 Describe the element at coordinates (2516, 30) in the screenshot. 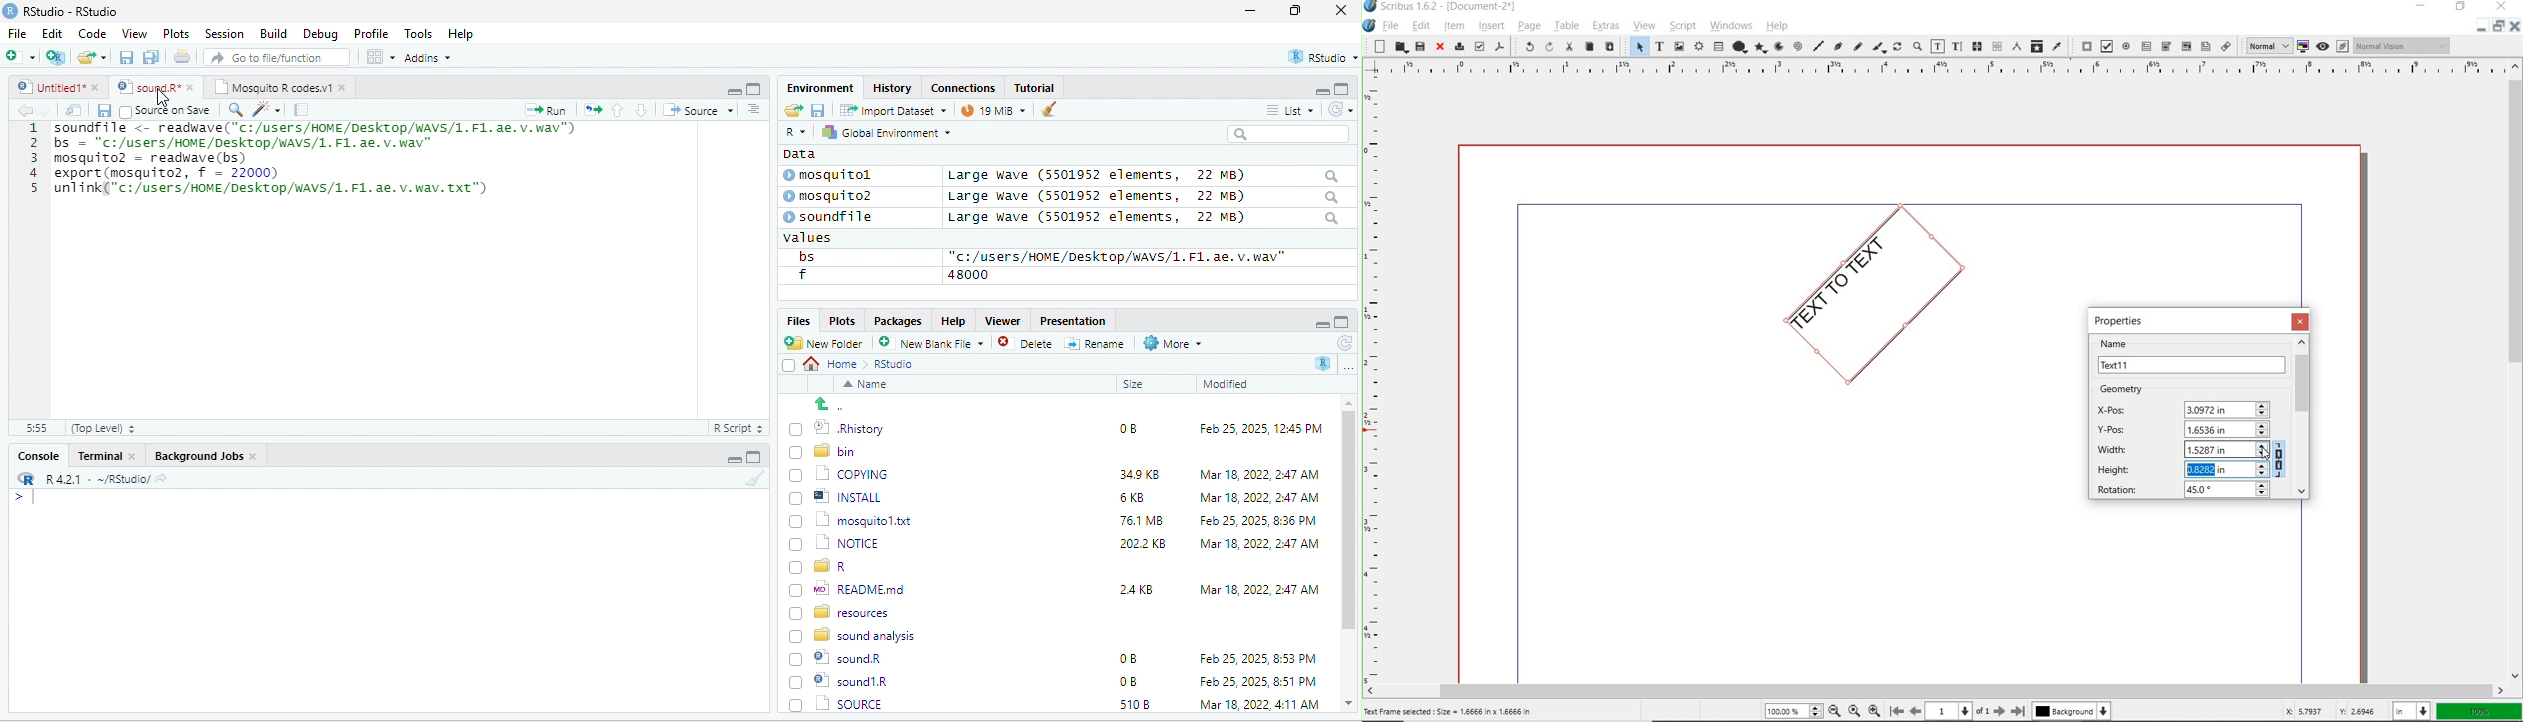

I see `close` at that location.